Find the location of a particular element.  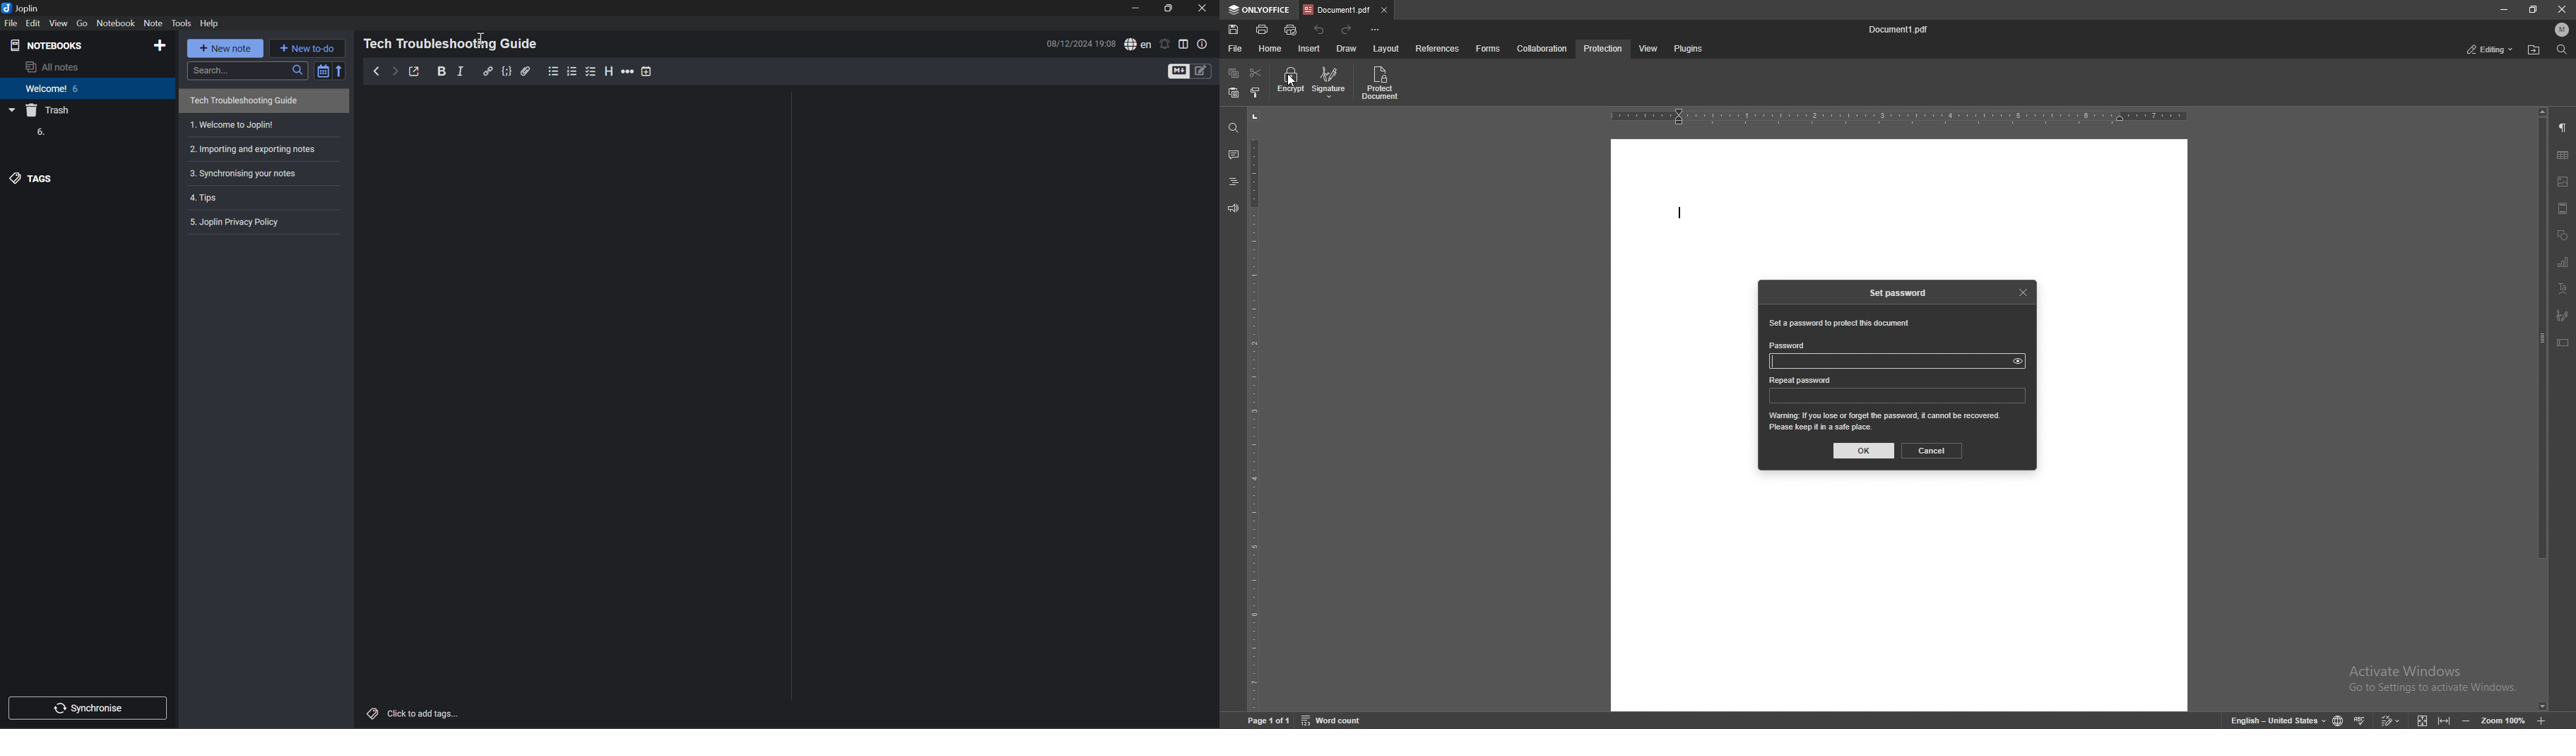

Toggle editor layout is located at coordinates (1184, 43).